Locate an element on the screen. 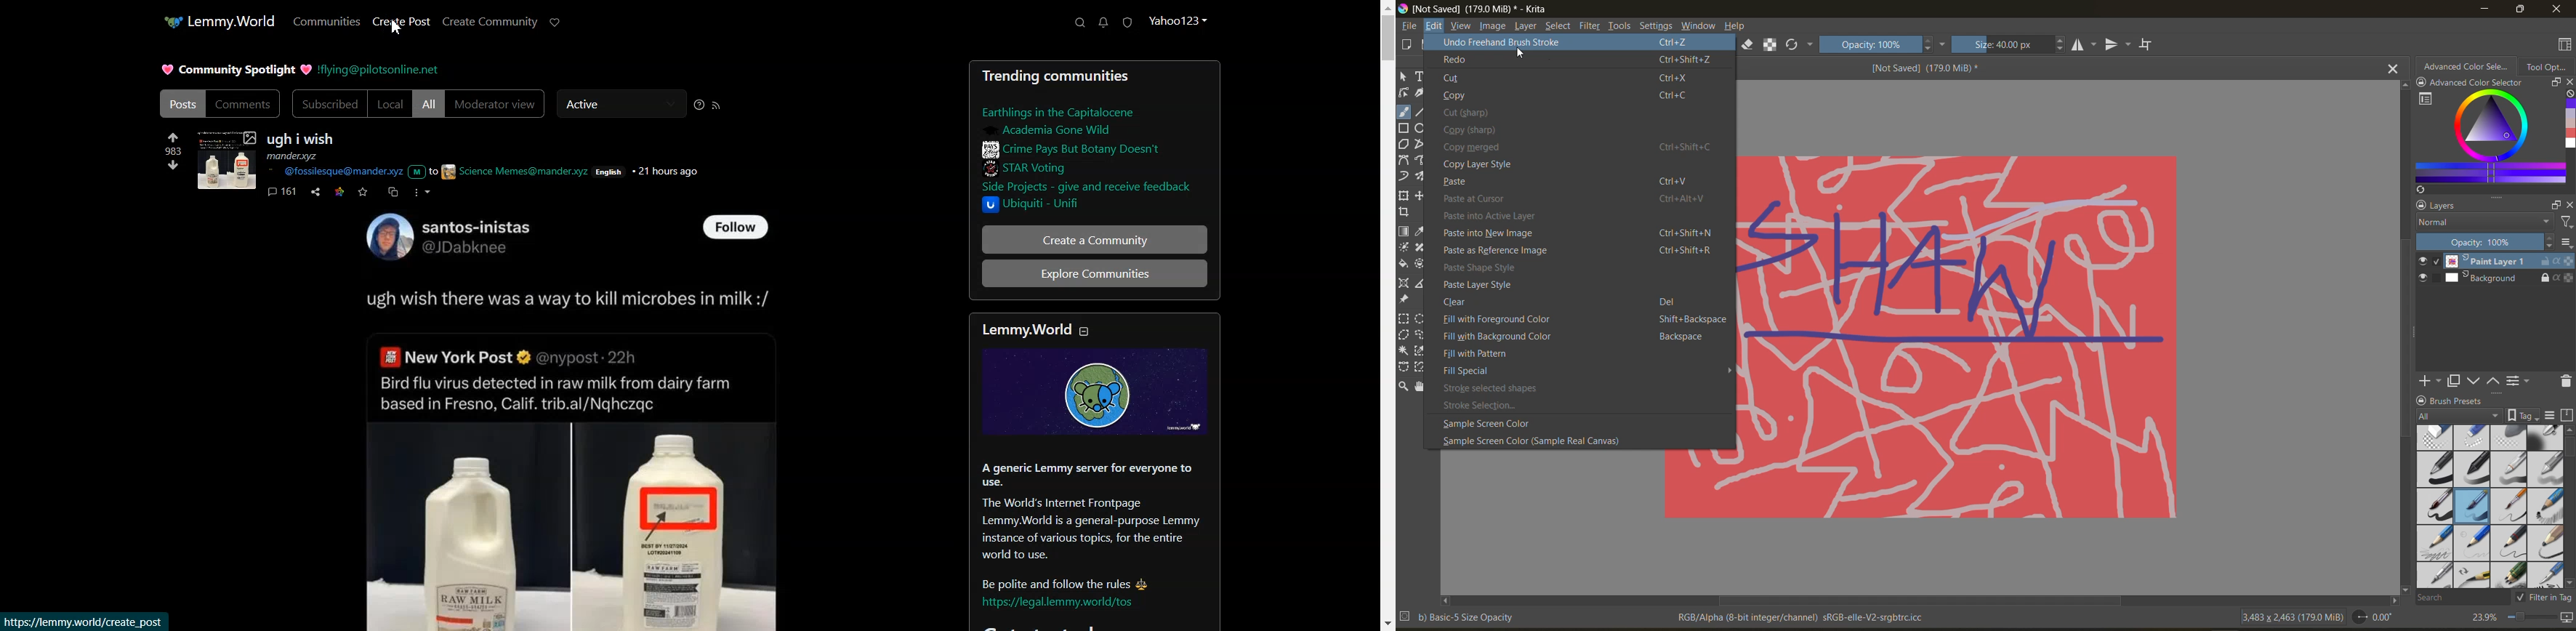 The height and width of the screenshot is (644, 2576). Hyperlink is located at coordinates (345, 173).